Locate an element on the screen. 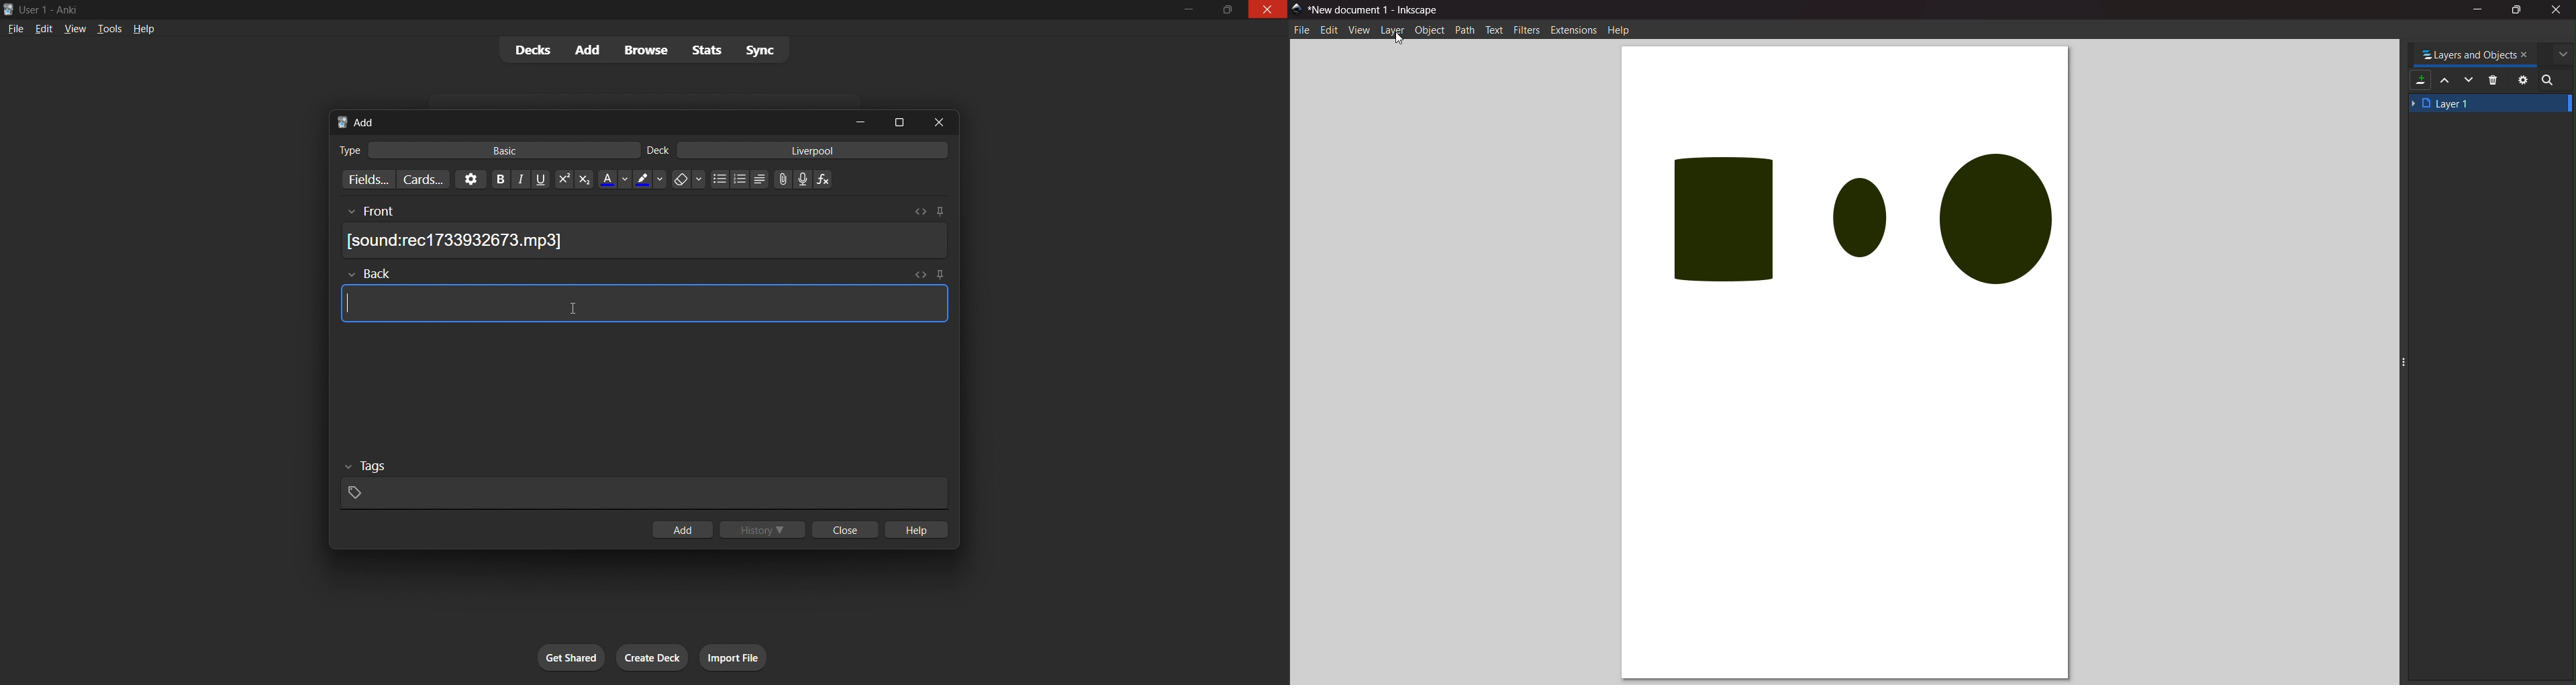  create deck is located at coordinates (655, 655).